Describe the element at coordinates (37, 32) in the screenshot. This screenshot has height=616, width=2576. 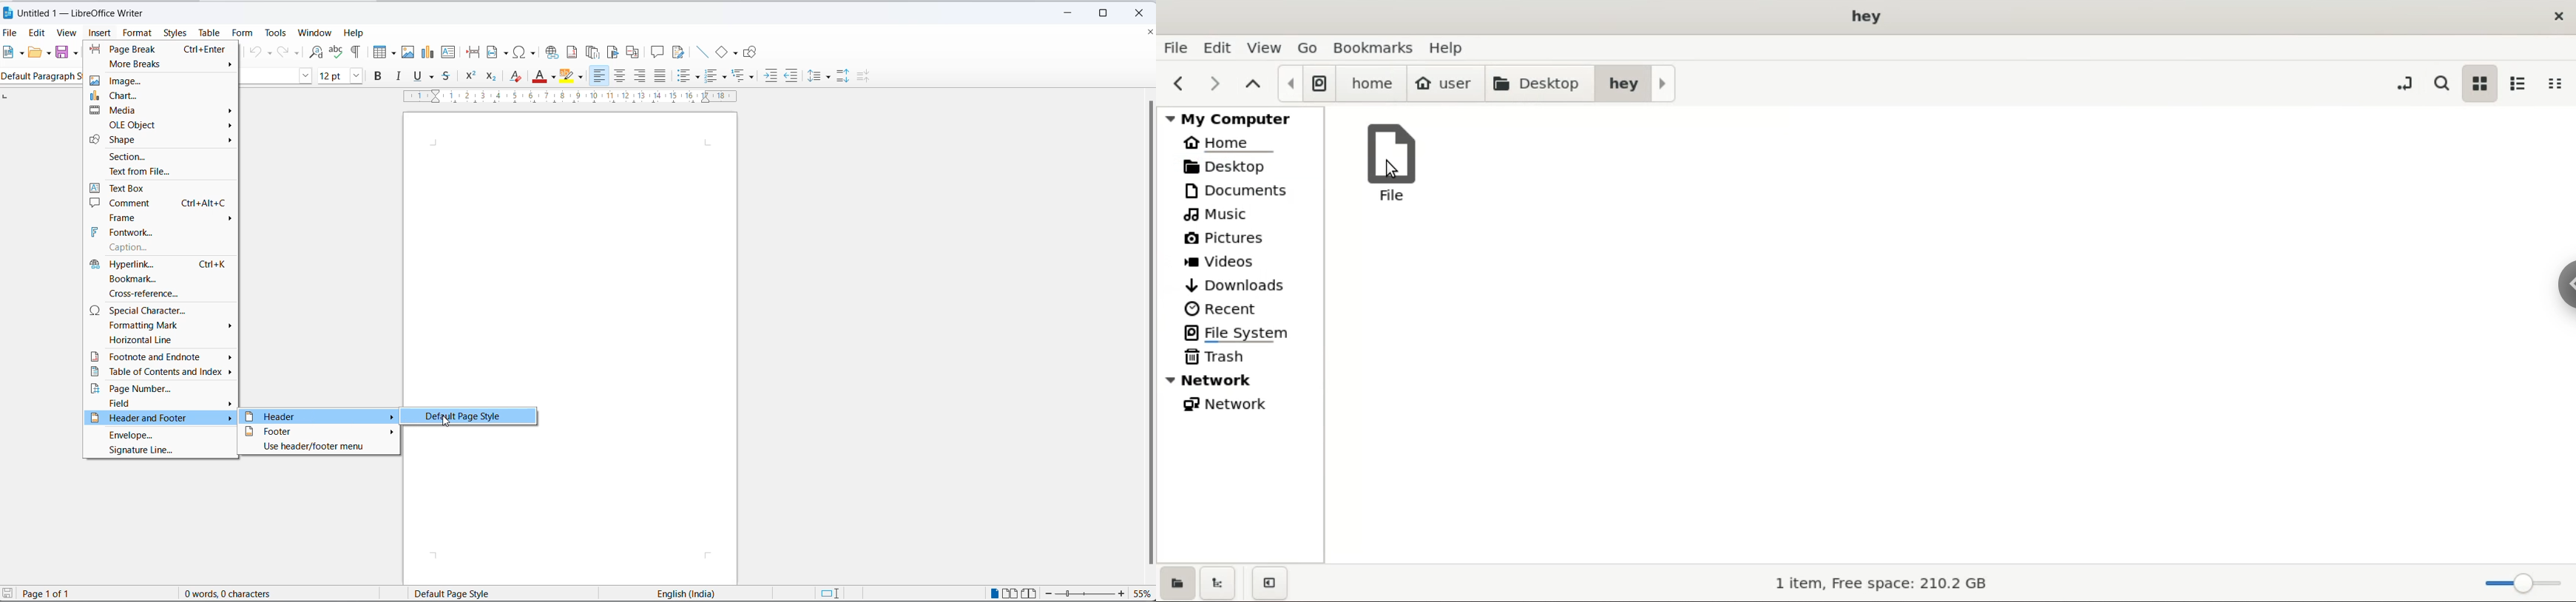
I see `edit` at that location.